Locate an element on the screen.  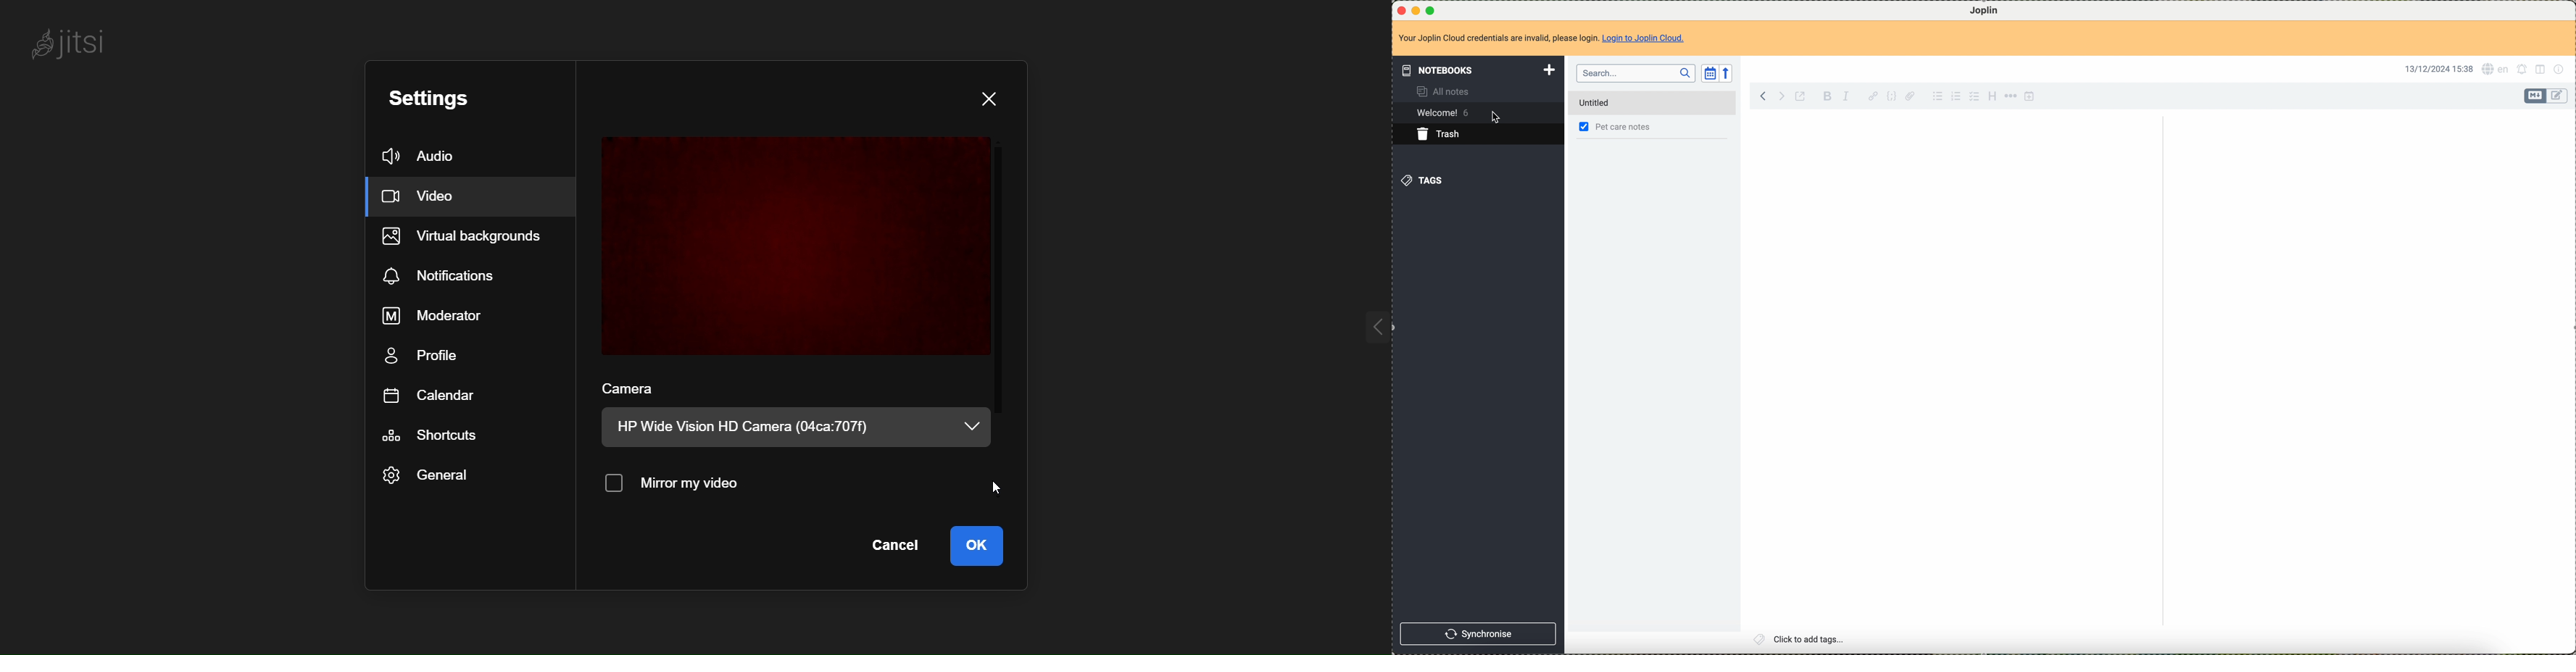
welcome is located at coordinates (1446, 113).